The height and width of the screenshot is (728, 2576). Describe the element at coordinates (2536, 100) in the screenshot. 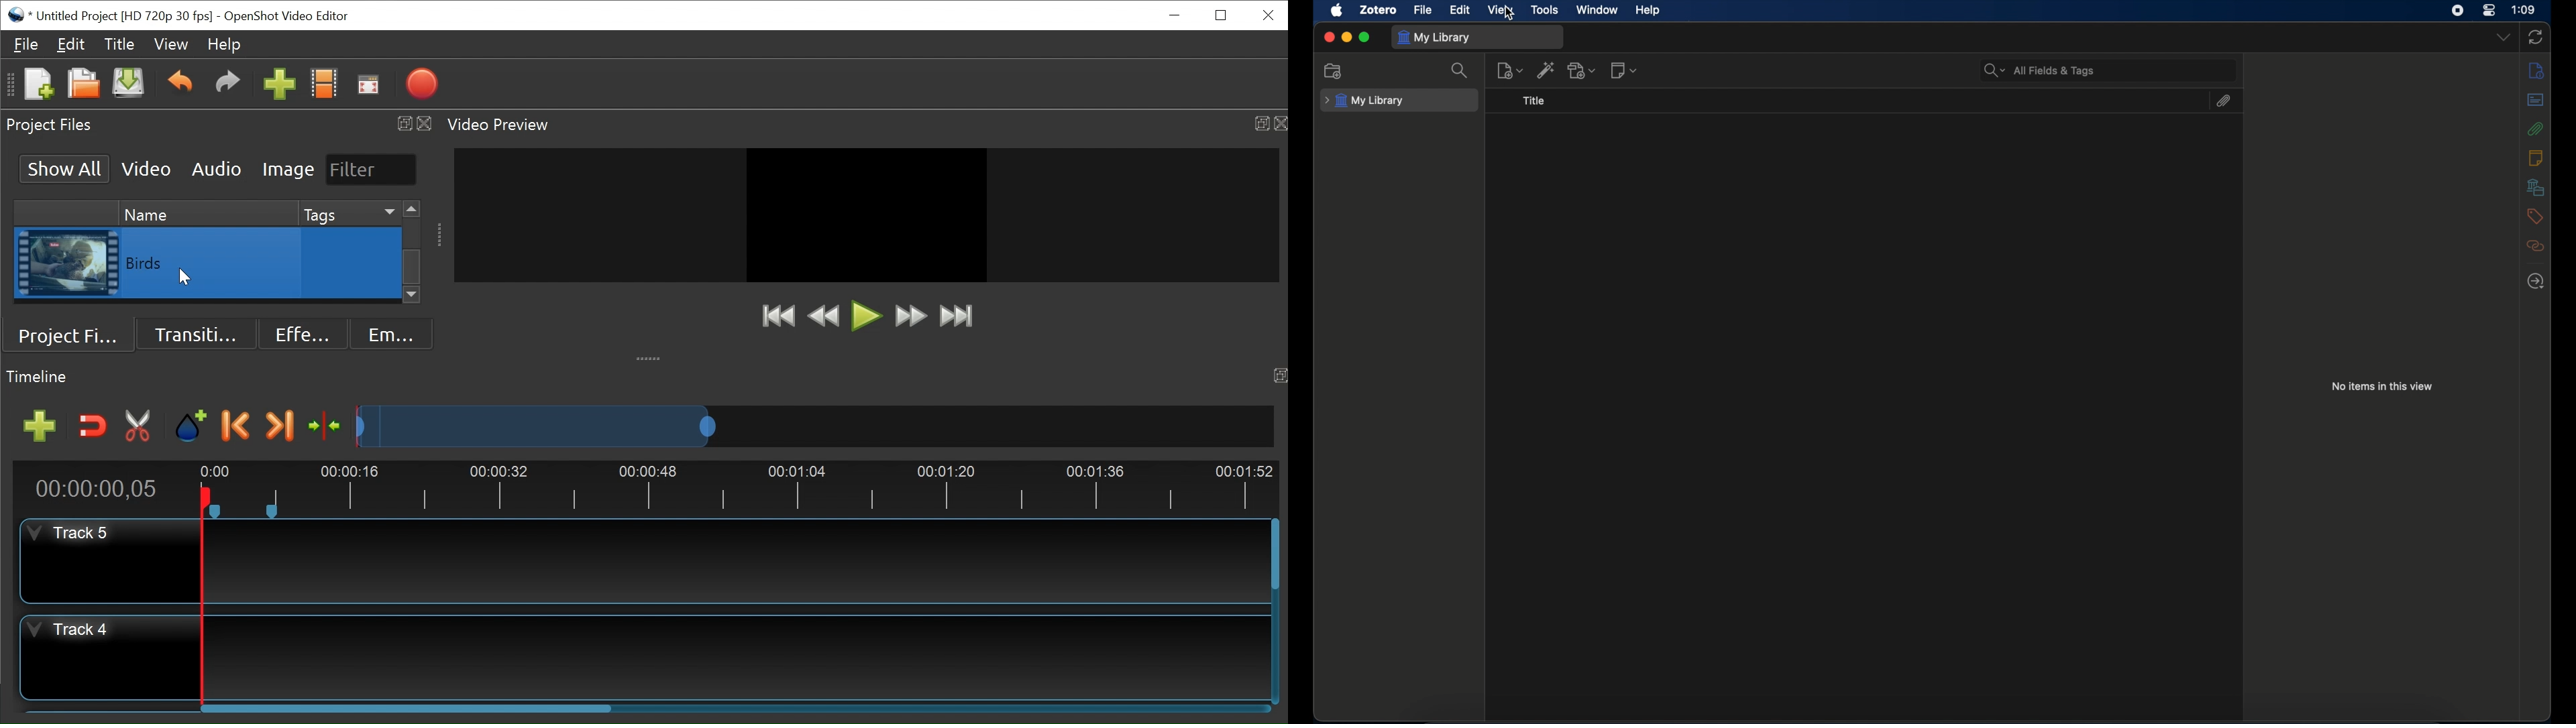

I see `abstract` at that location.